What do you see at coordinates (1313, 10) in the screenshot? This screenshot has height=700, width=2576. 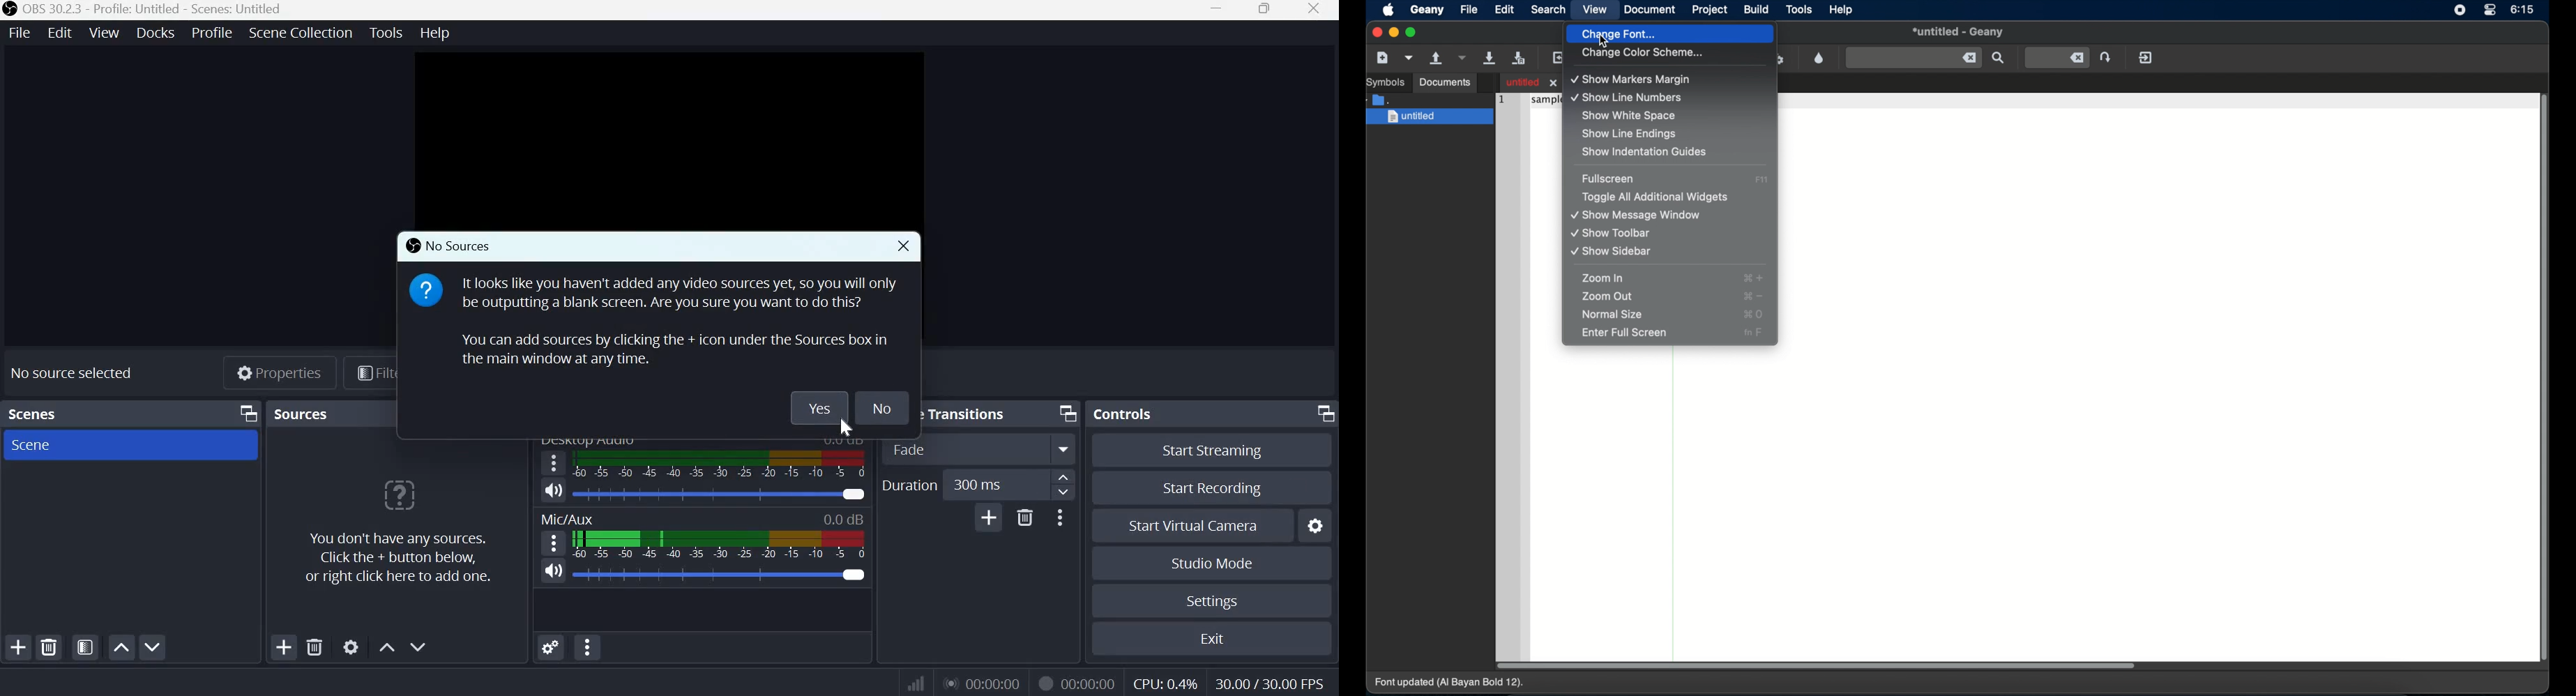 I see `Close` at bounding box center [1313, 10].